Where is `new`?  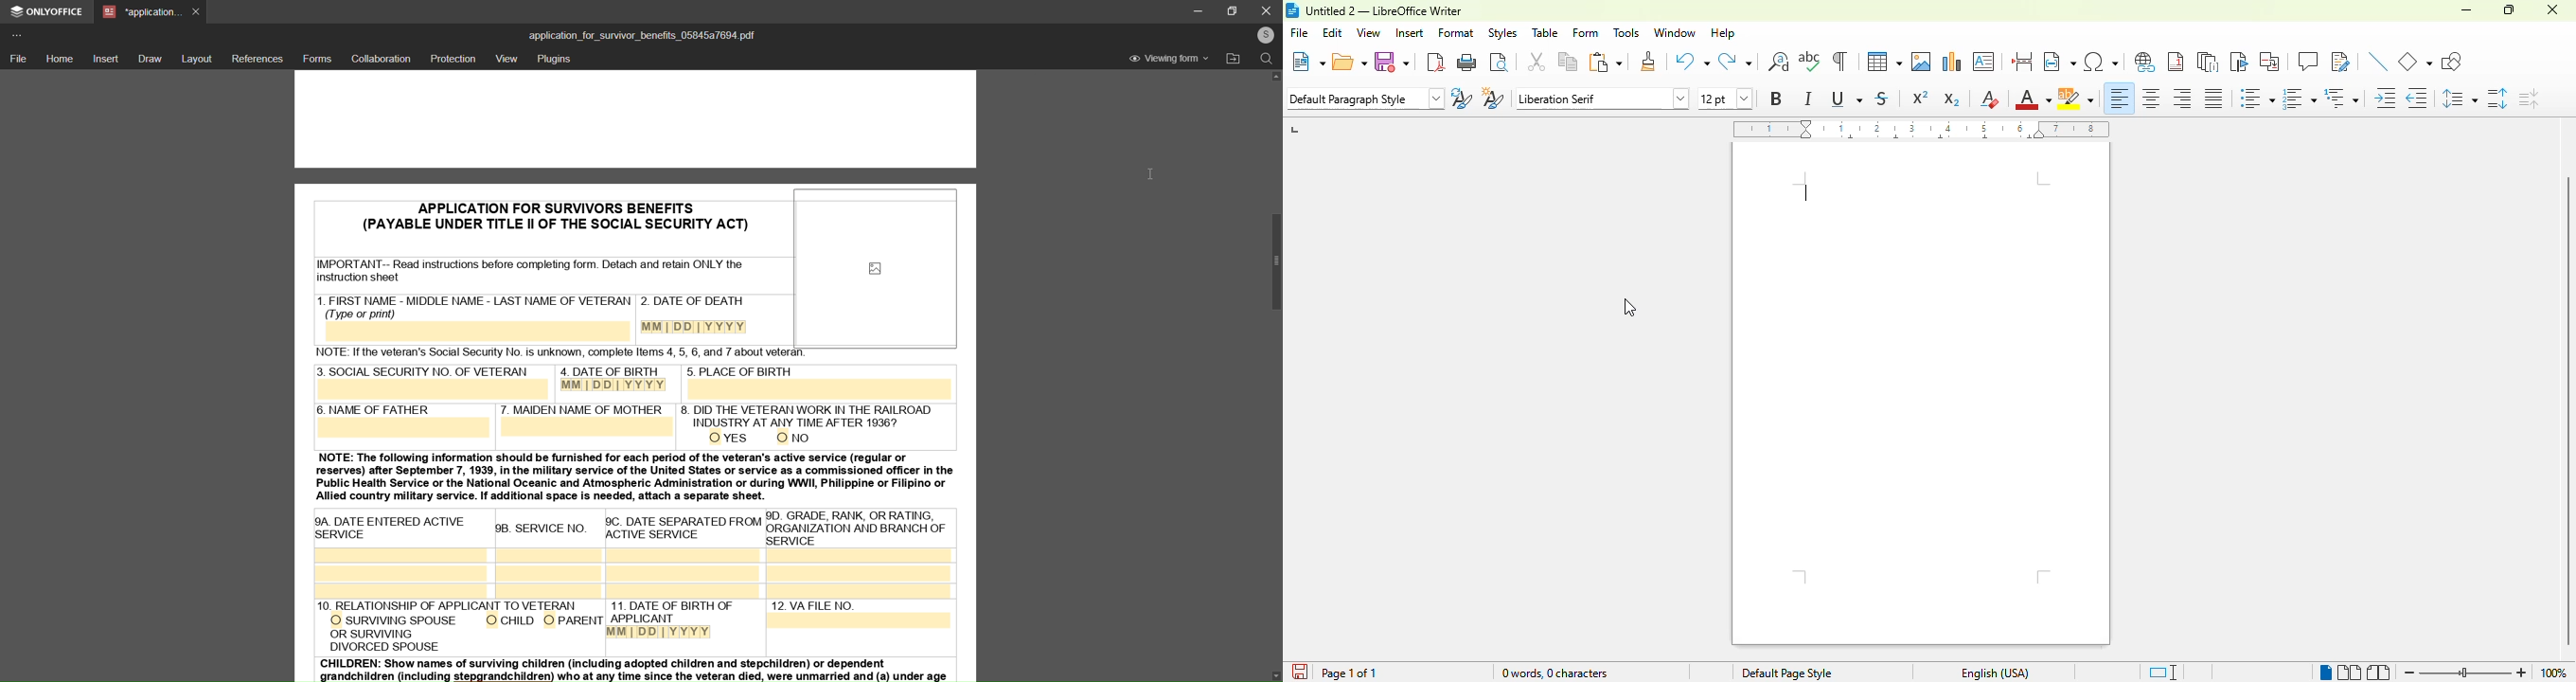
new is located at coordinates (1307, 62).